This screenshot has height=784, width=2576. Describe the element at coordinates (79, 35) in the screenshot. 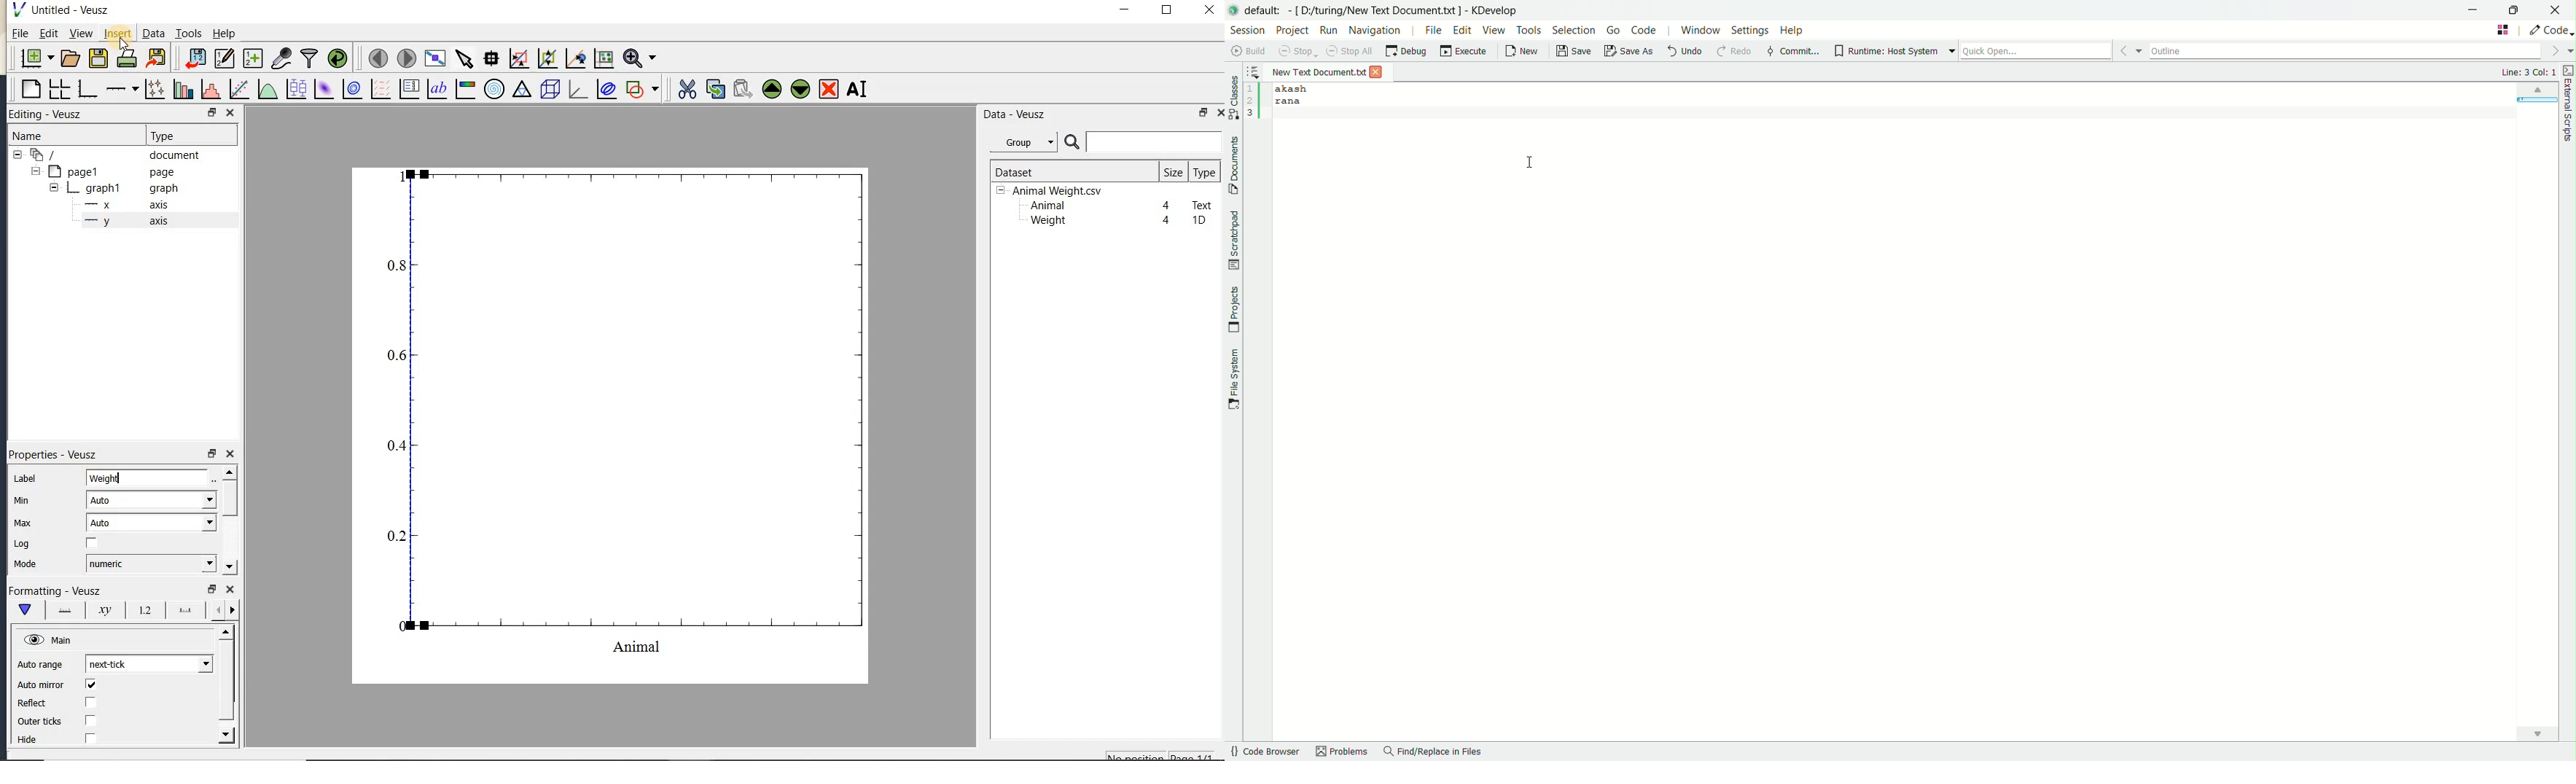

I see `view` at that location.